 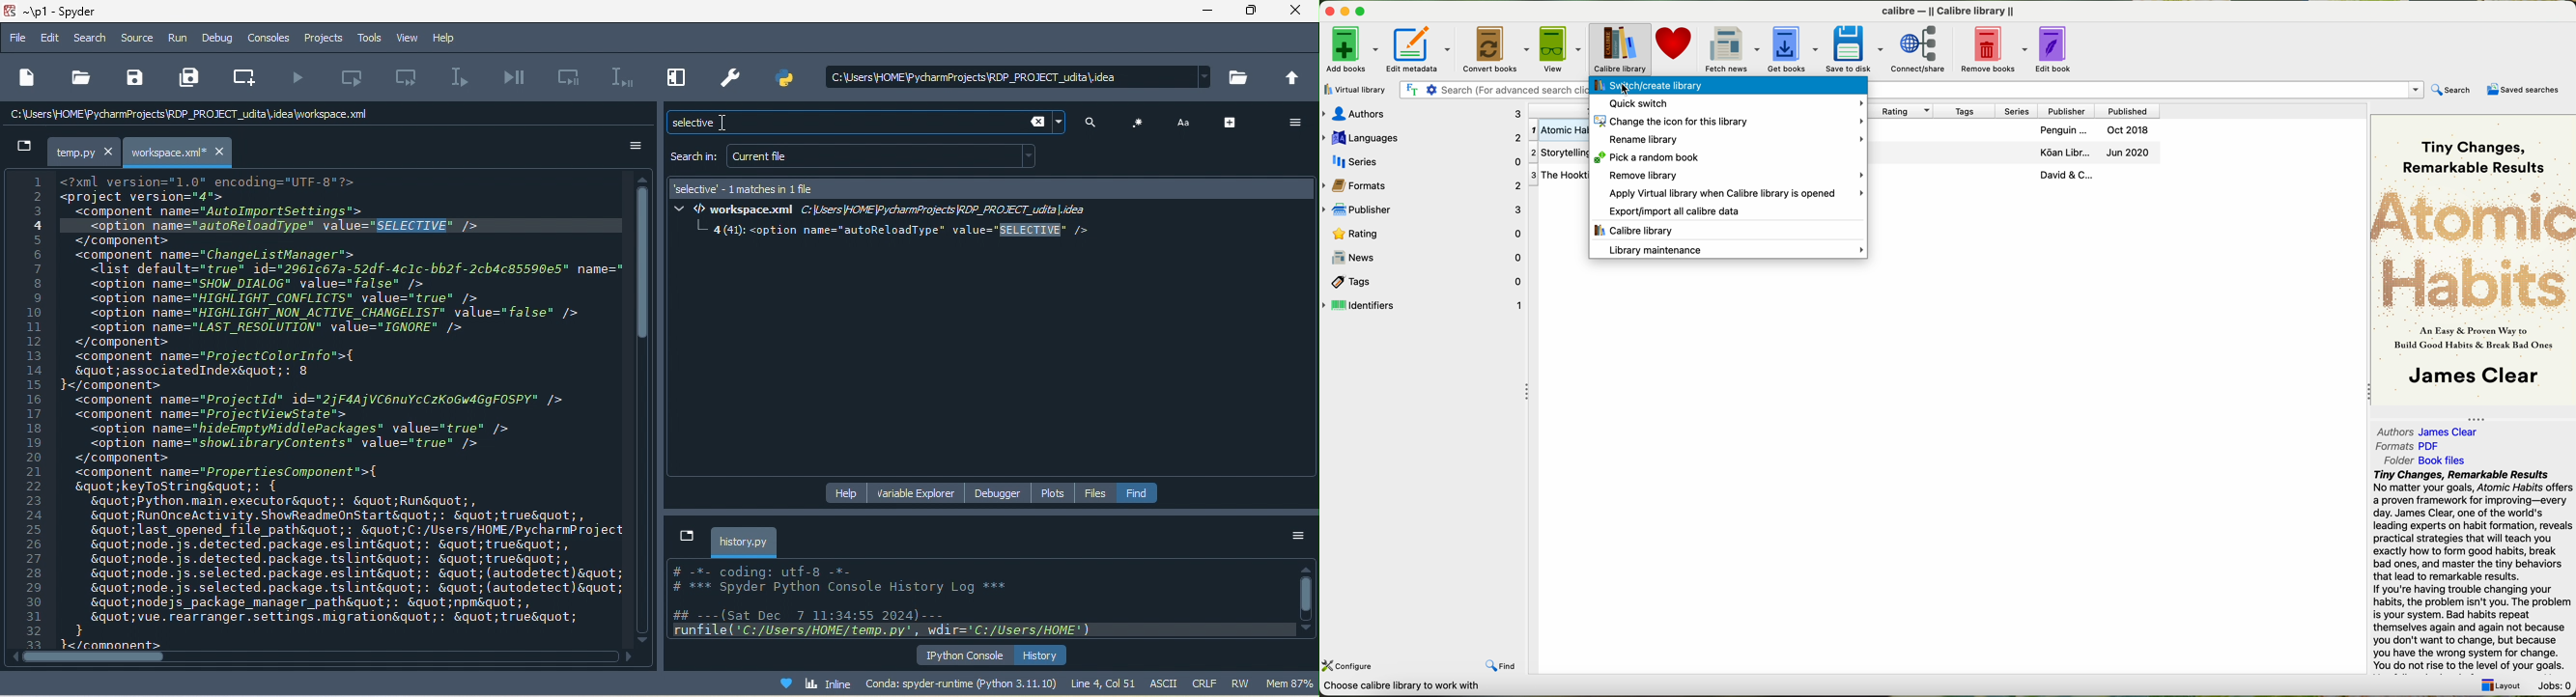 I want to click on browse tabs, so click(x=23, y=150).